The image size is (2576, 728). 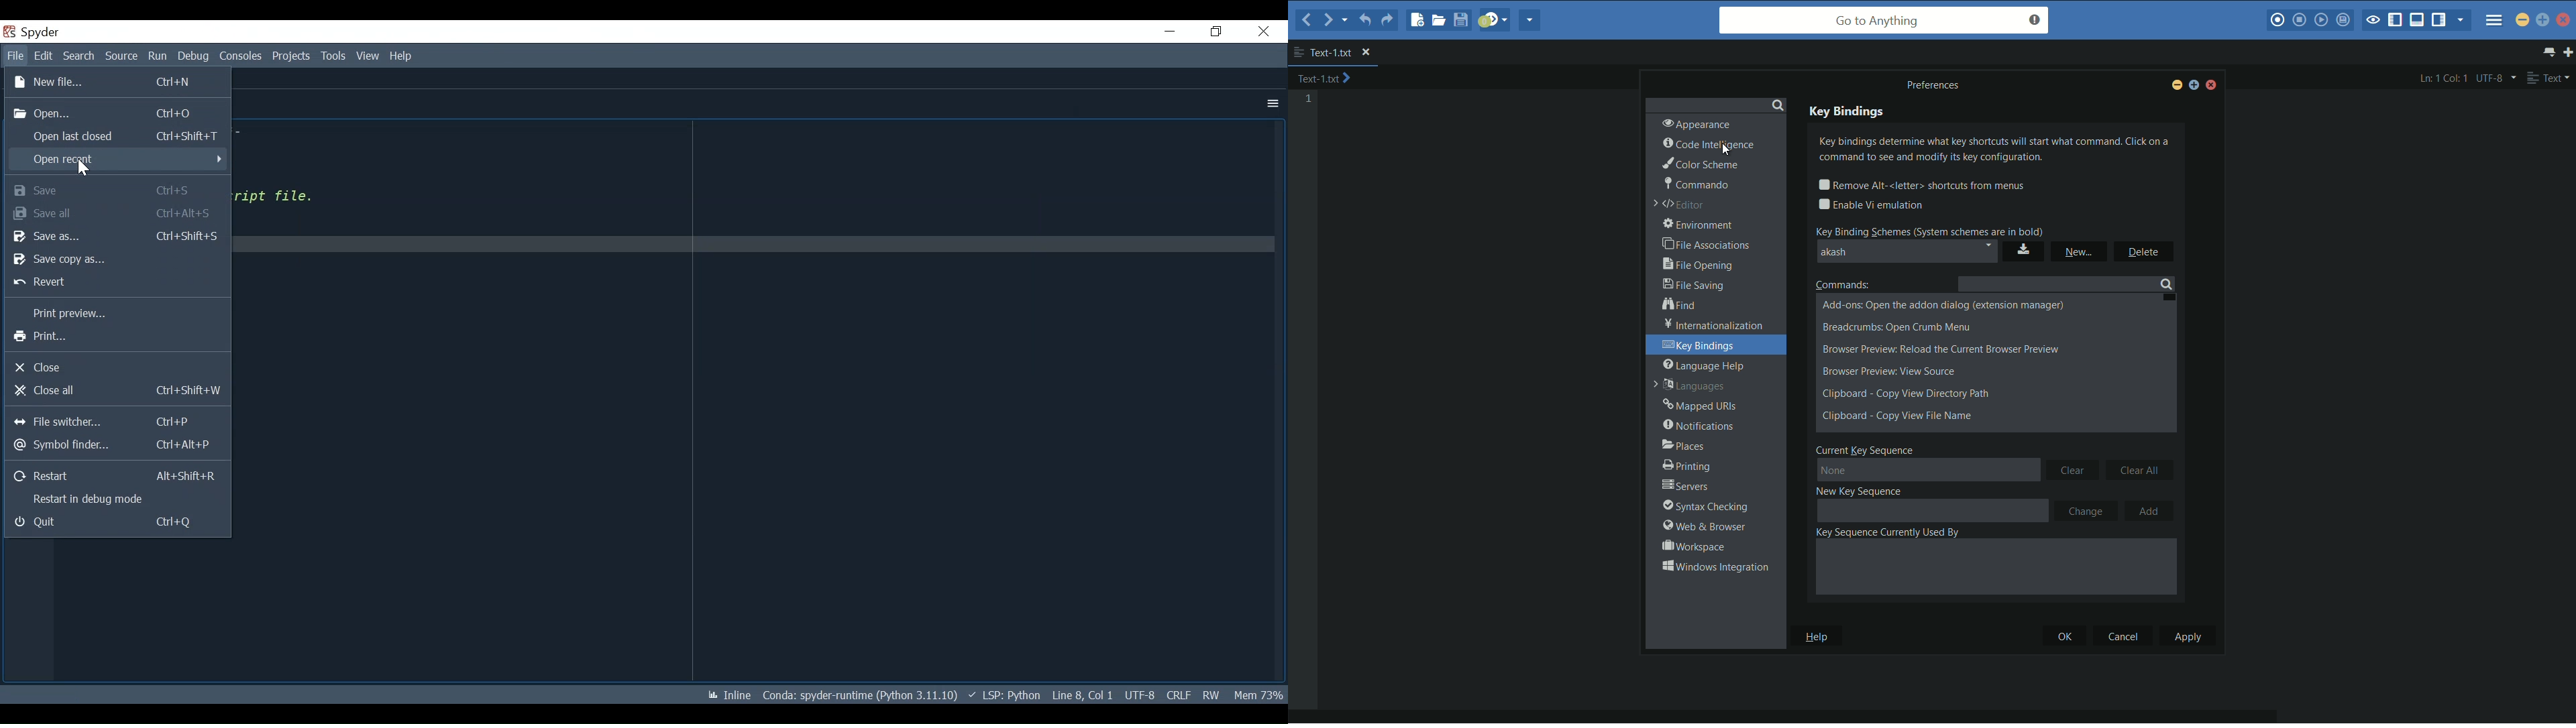 What do you see at coordinates (1309, 99) in the screenshot?
I see `line number` at bounding box center [1309, 99].